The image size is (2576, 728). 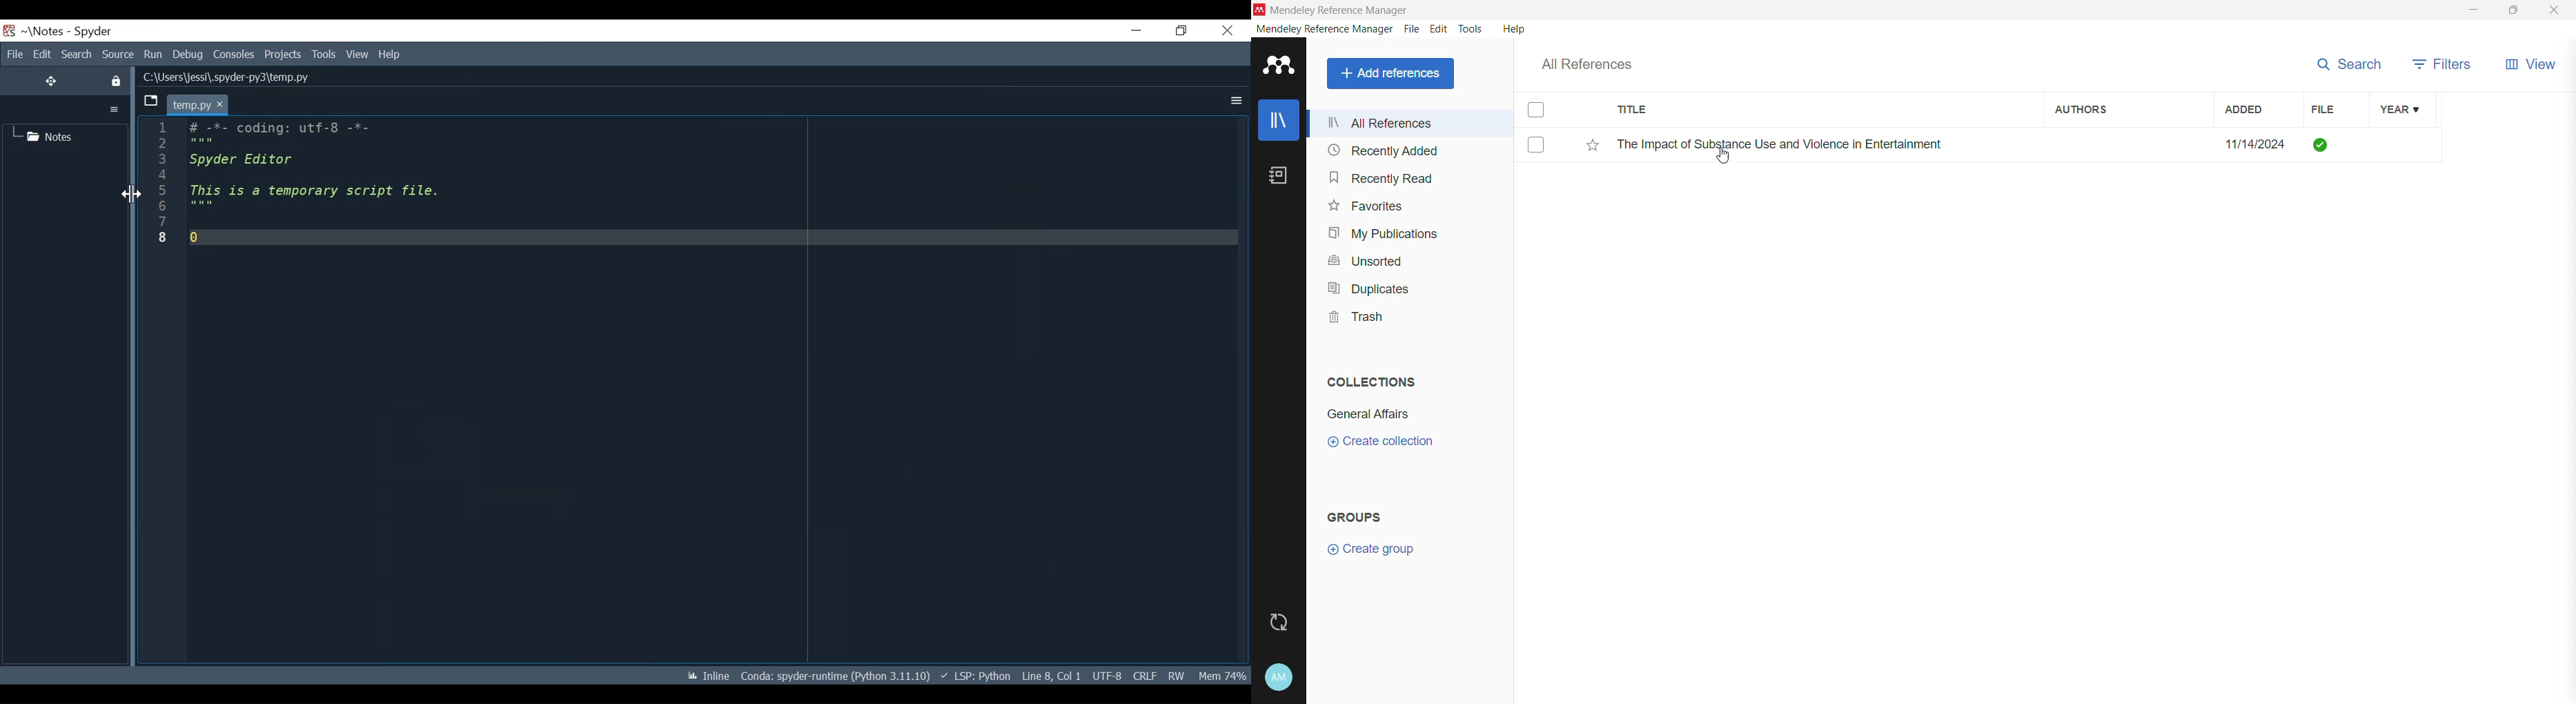 I want to click on Browse Tab, so click(x=151, y=101).